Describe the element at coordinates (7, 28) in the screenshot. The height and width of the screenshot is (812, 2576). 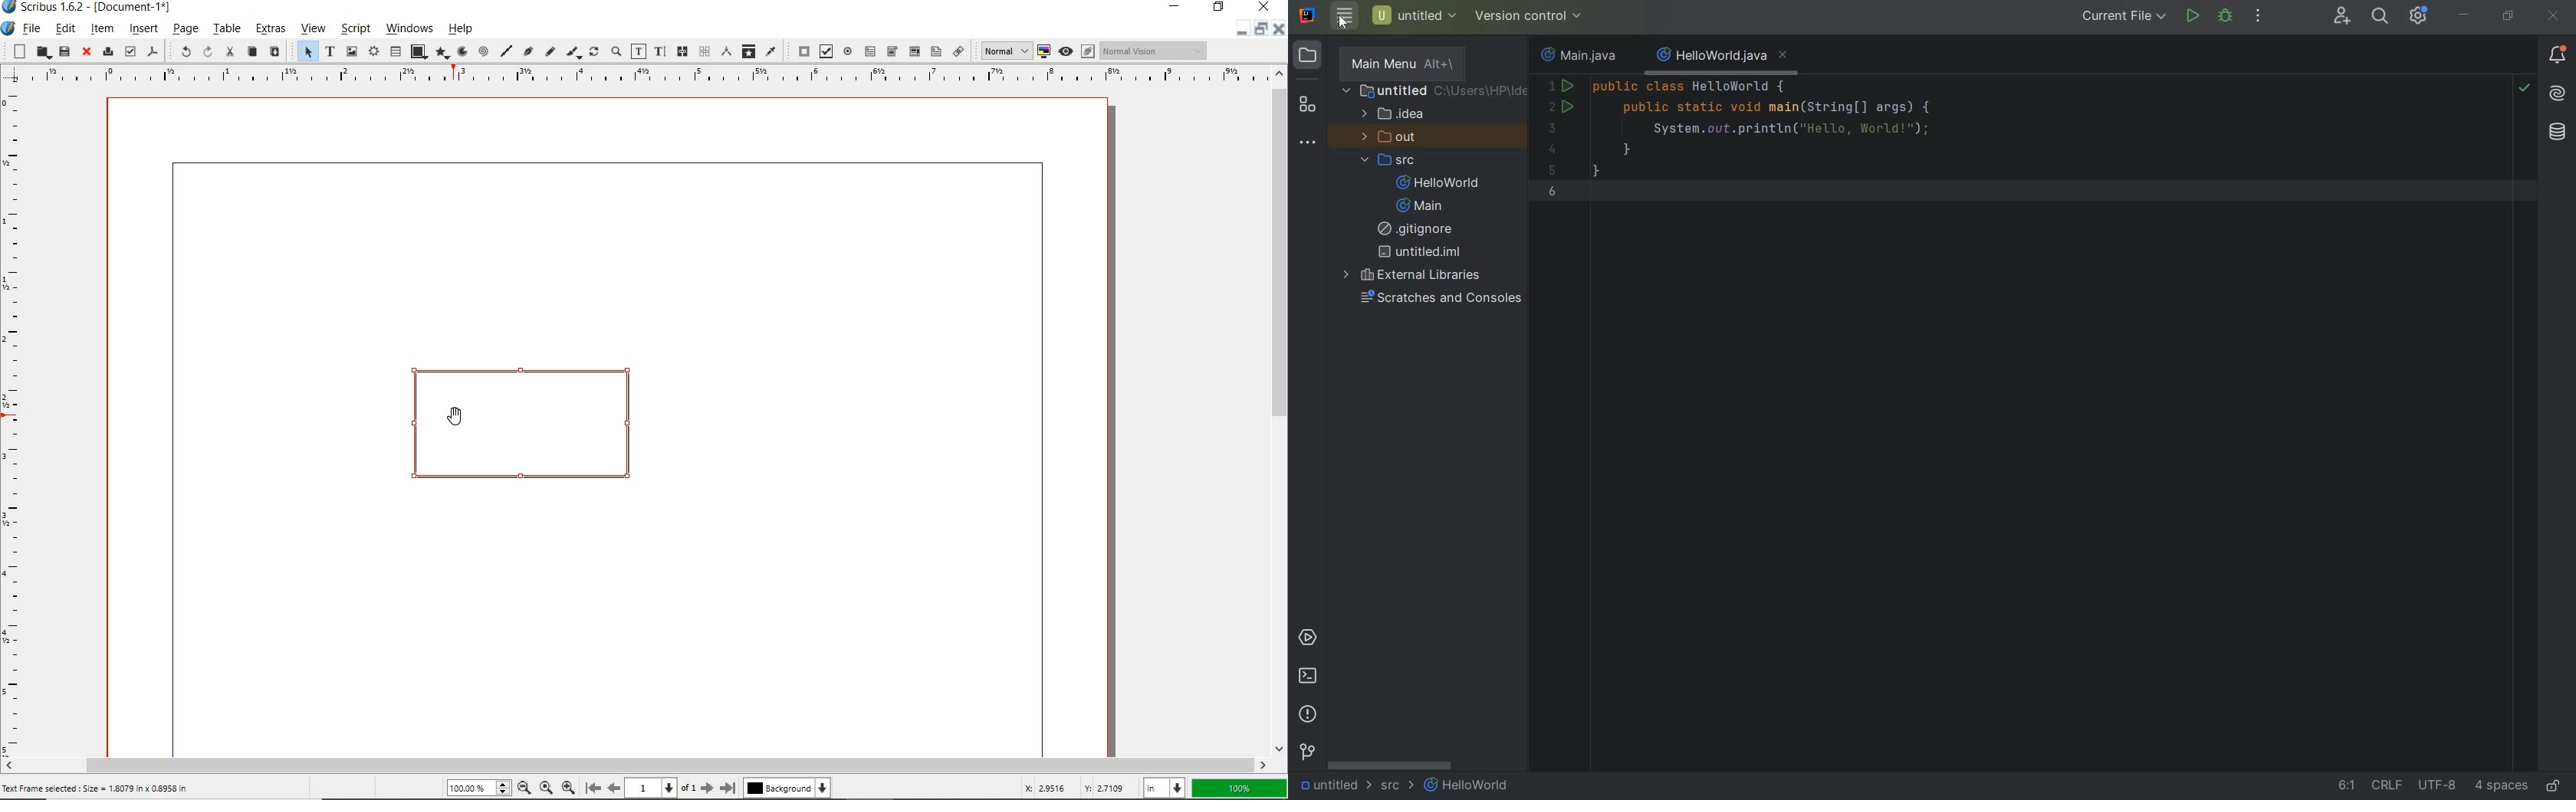
I see `system icon` at that location.